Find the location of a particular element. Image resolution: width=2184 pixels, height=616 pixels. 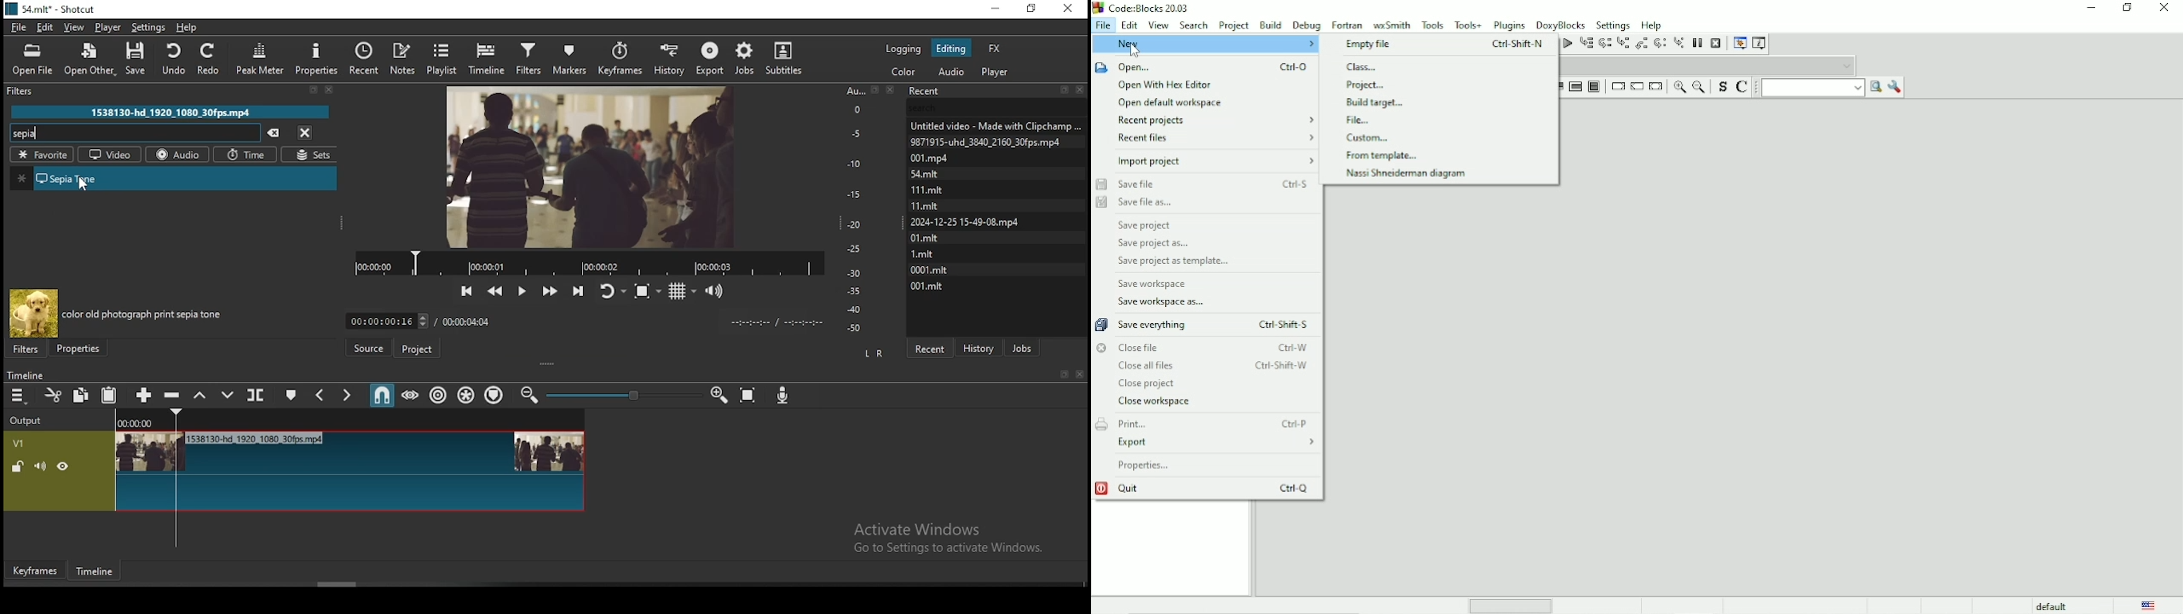

Save project as template is located at coordinates (1172, 262).